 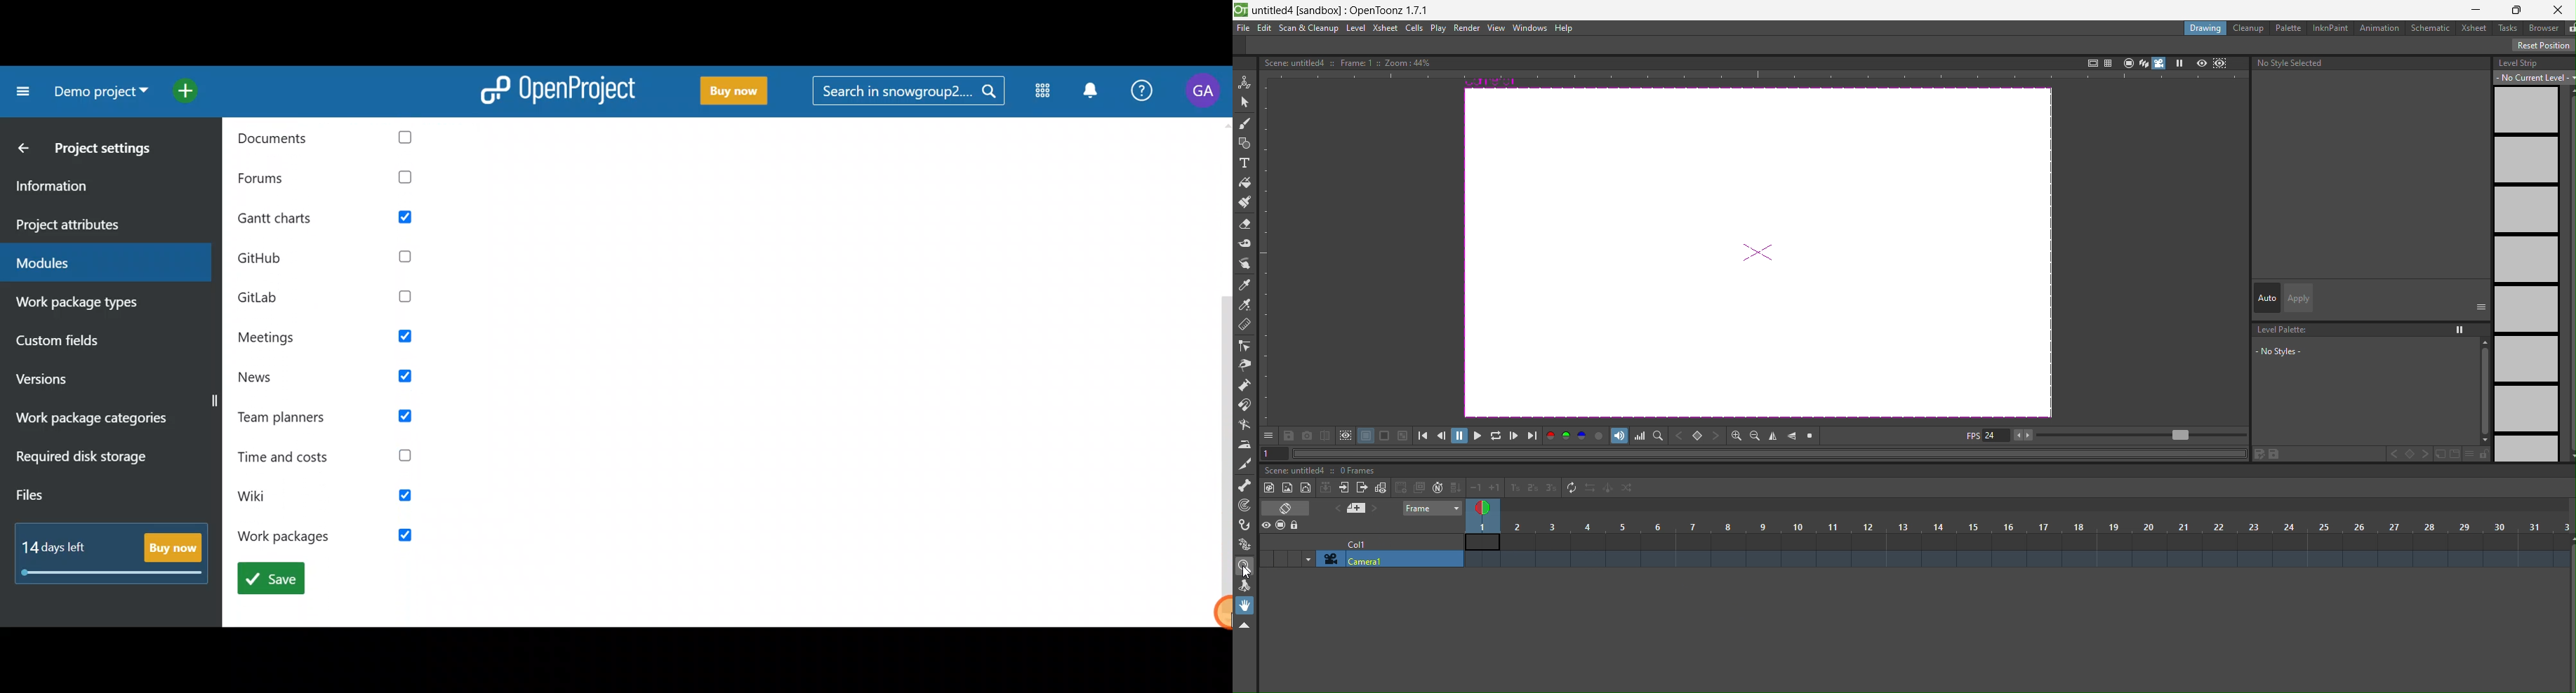 I want to click on GitLab, so click(x=332, y=296).